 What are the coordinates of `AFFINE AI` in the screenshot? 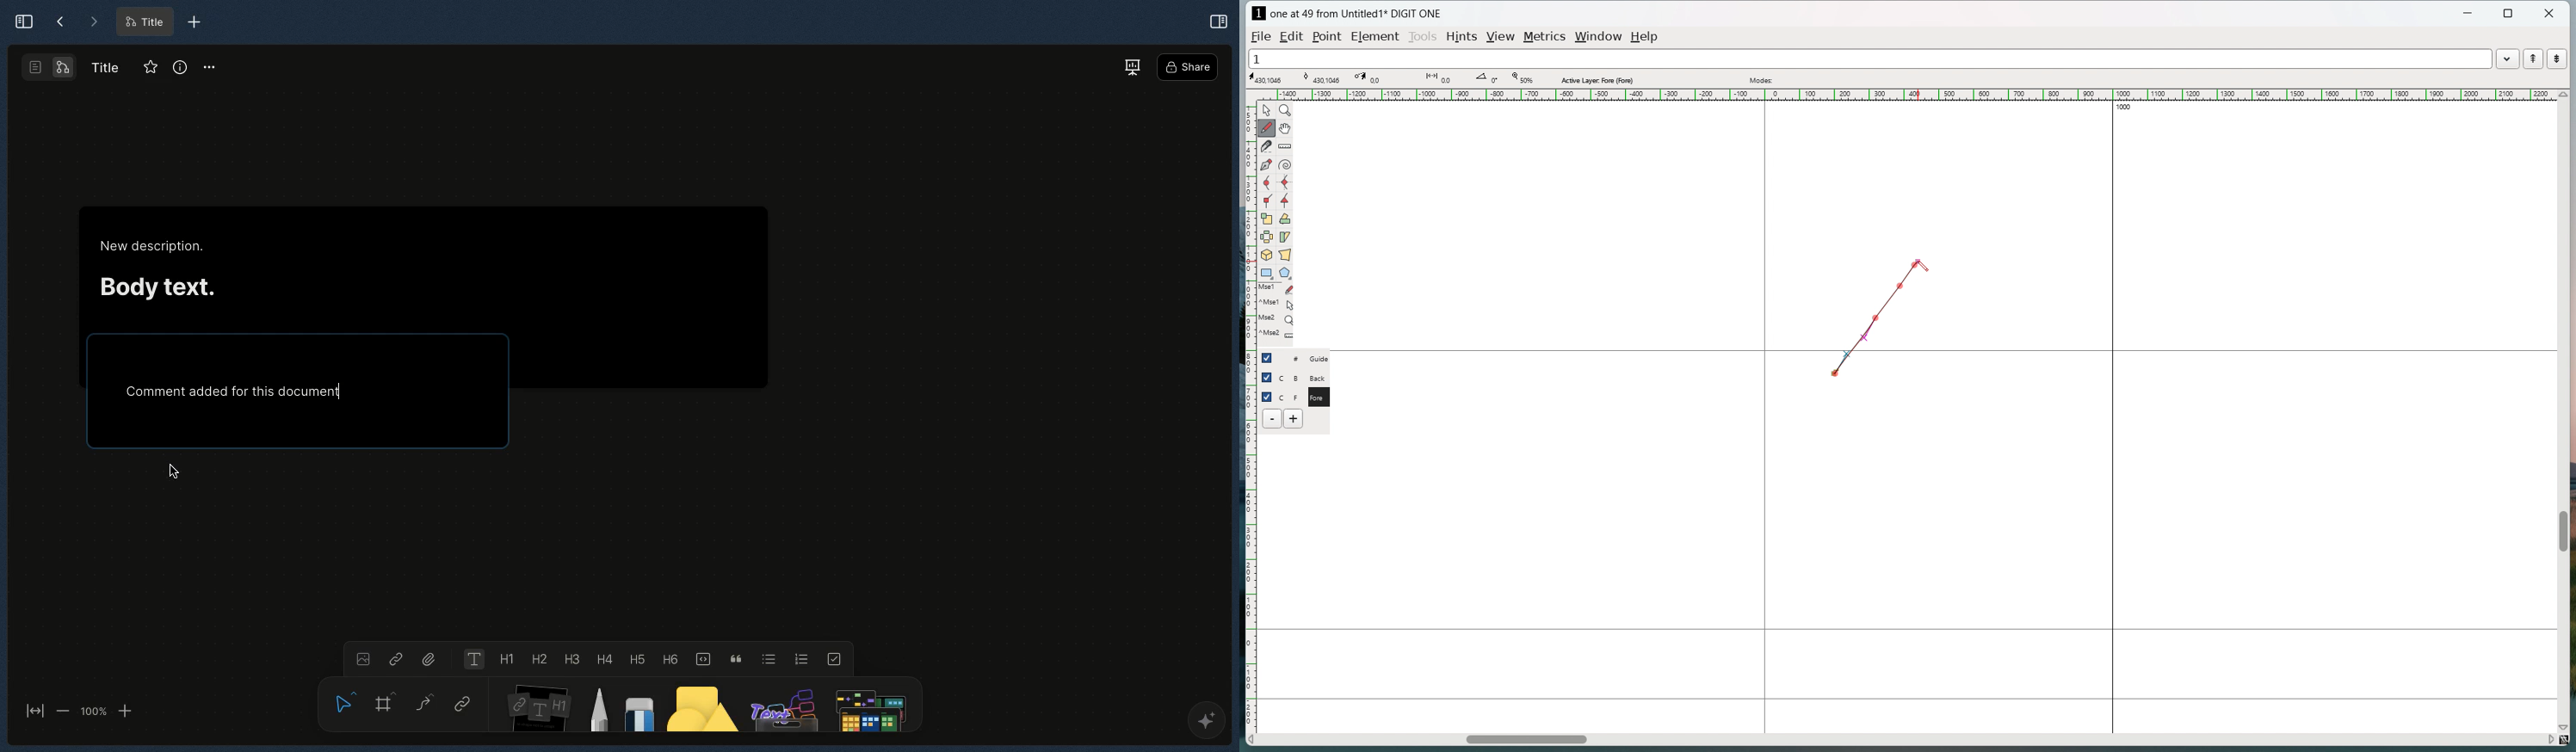 It's located at (1203, 724).